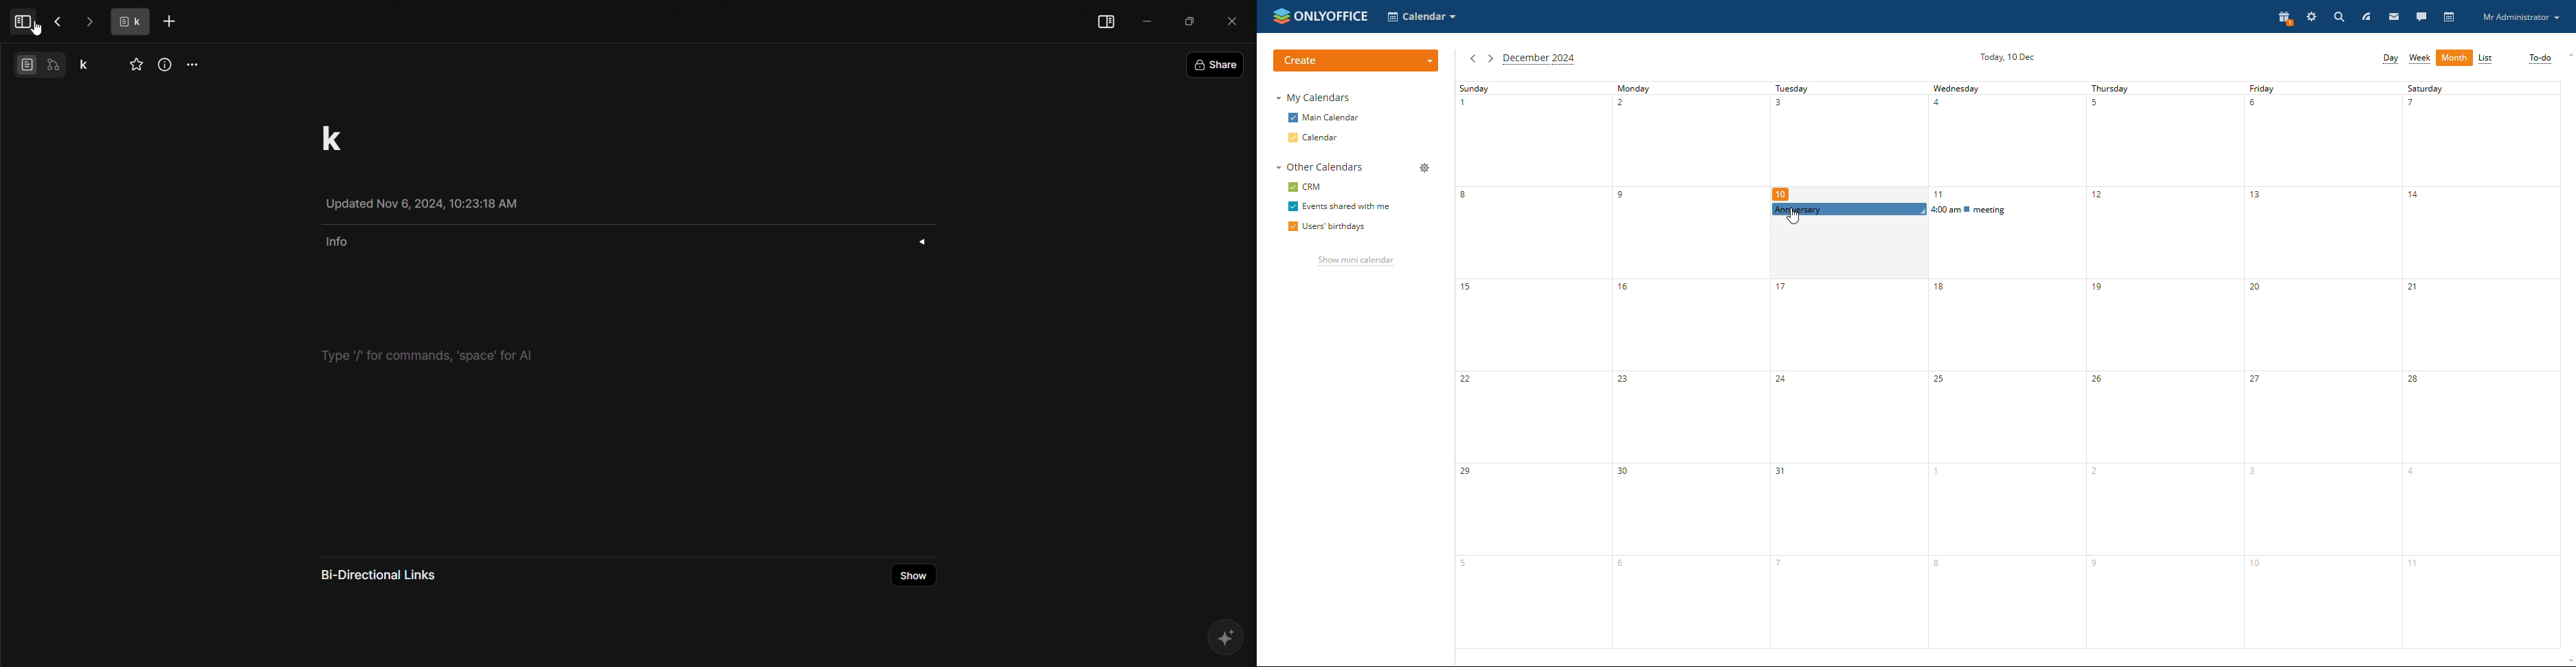  What do you see at coordinates (1356, 61) in the screenshot?
I see `create` at bounding box center [1356, 61].